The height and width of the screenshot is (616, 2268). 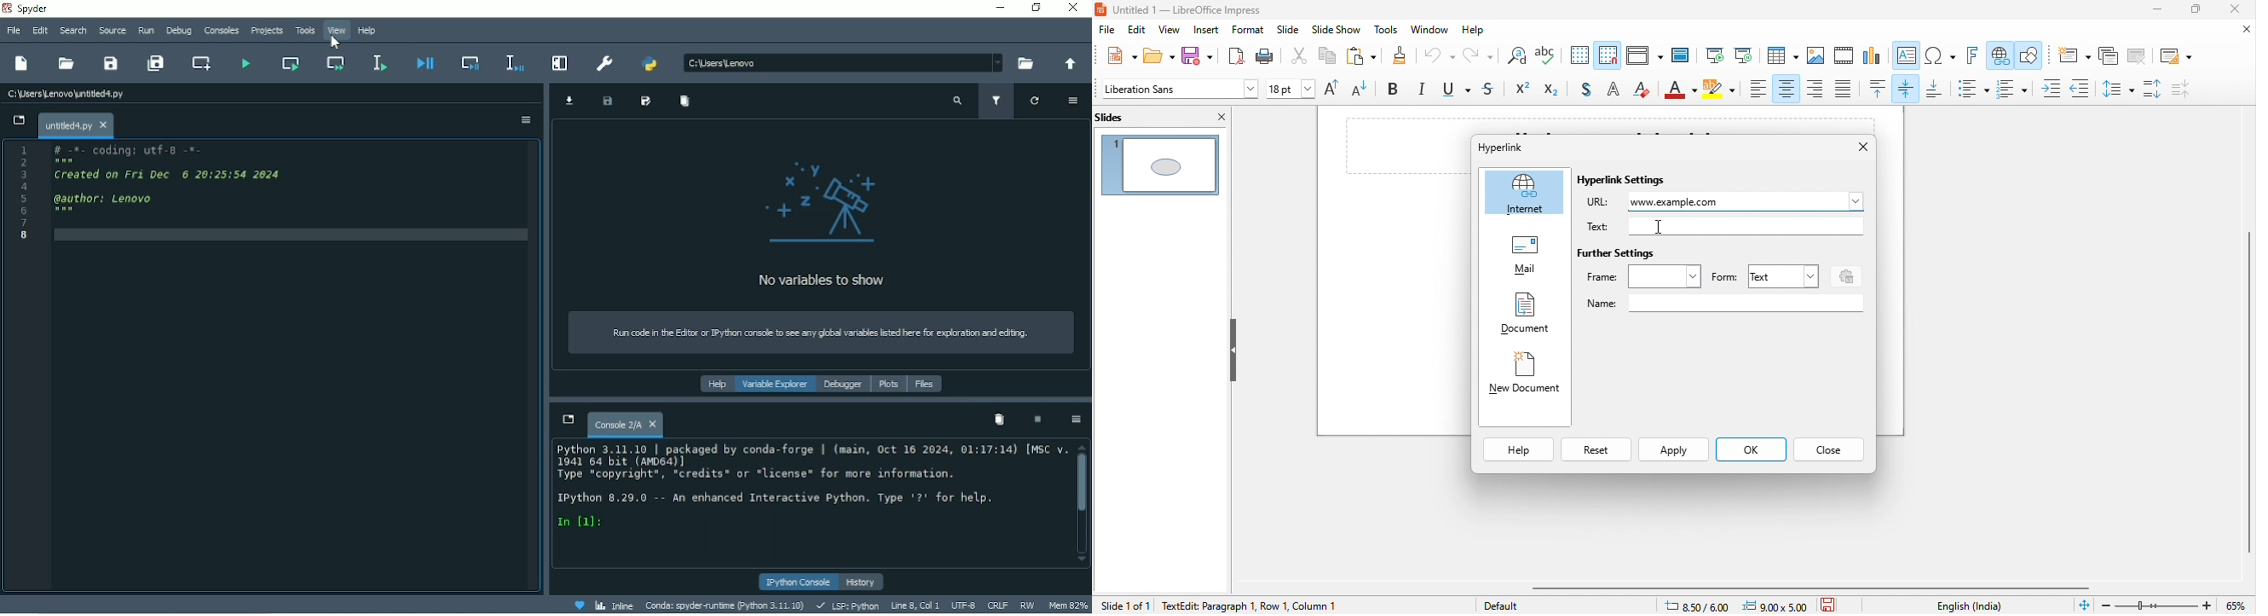 I want to click on form, so click(x=1725, y=278).